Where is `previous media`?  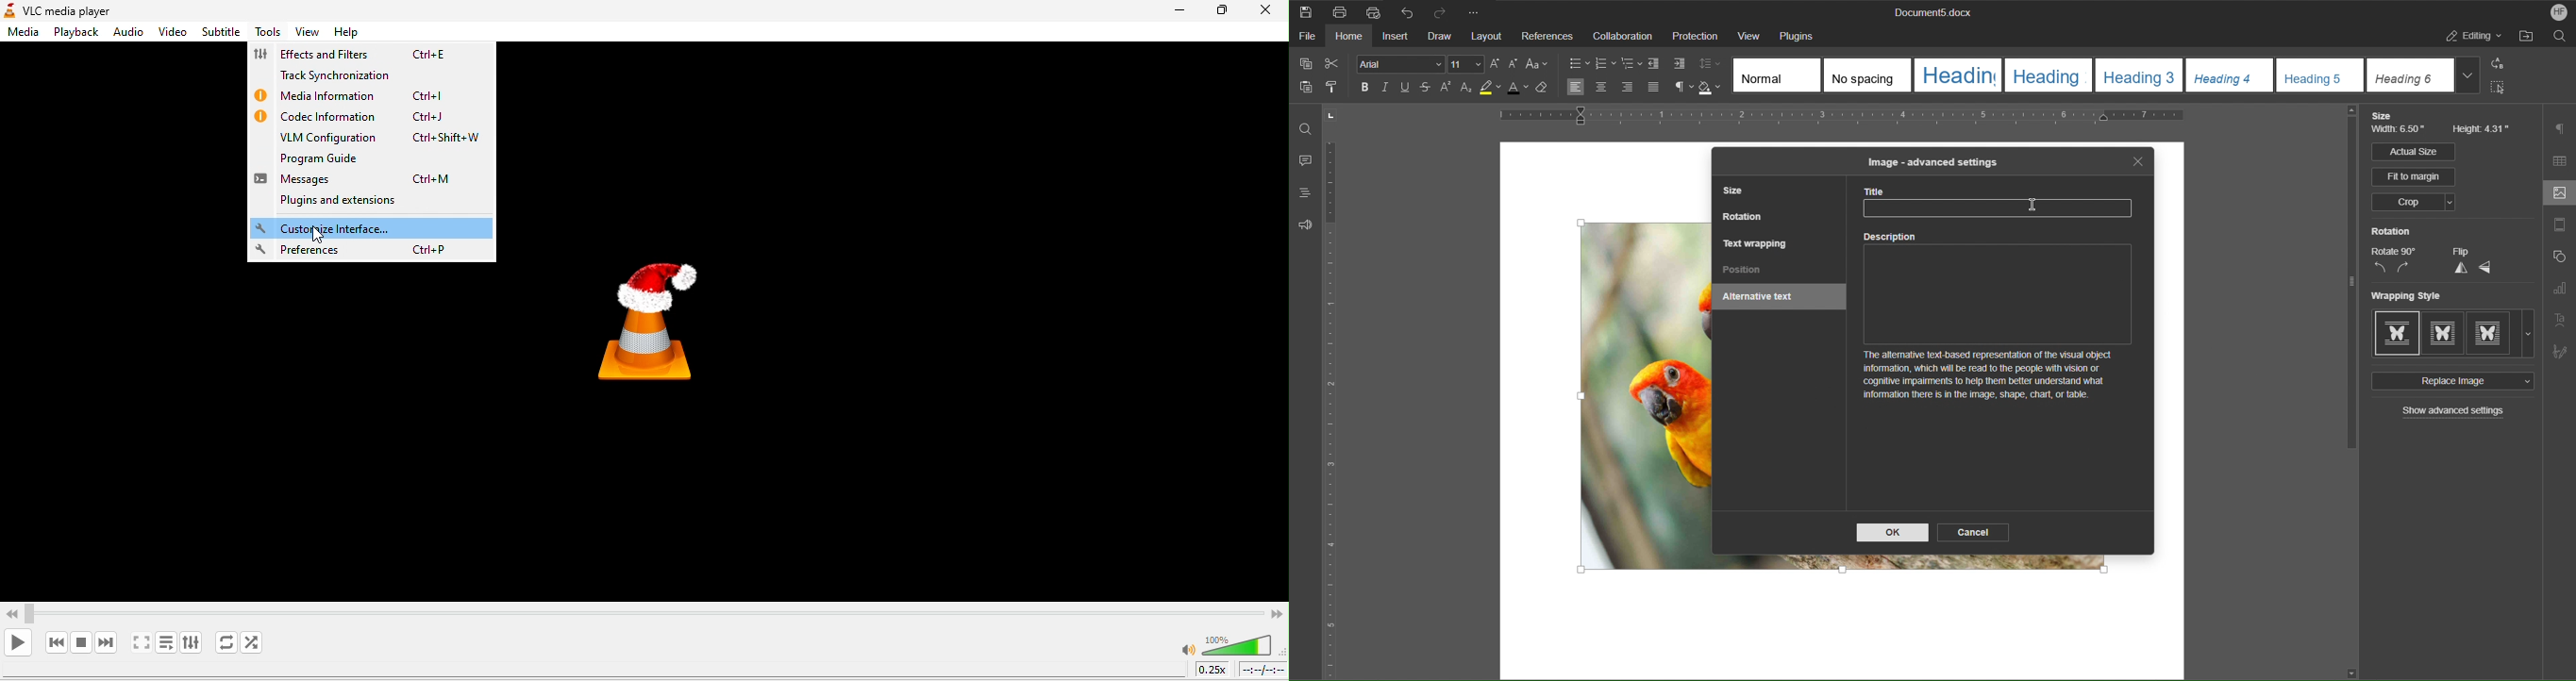 previous media is located at coordinates (55, 642).